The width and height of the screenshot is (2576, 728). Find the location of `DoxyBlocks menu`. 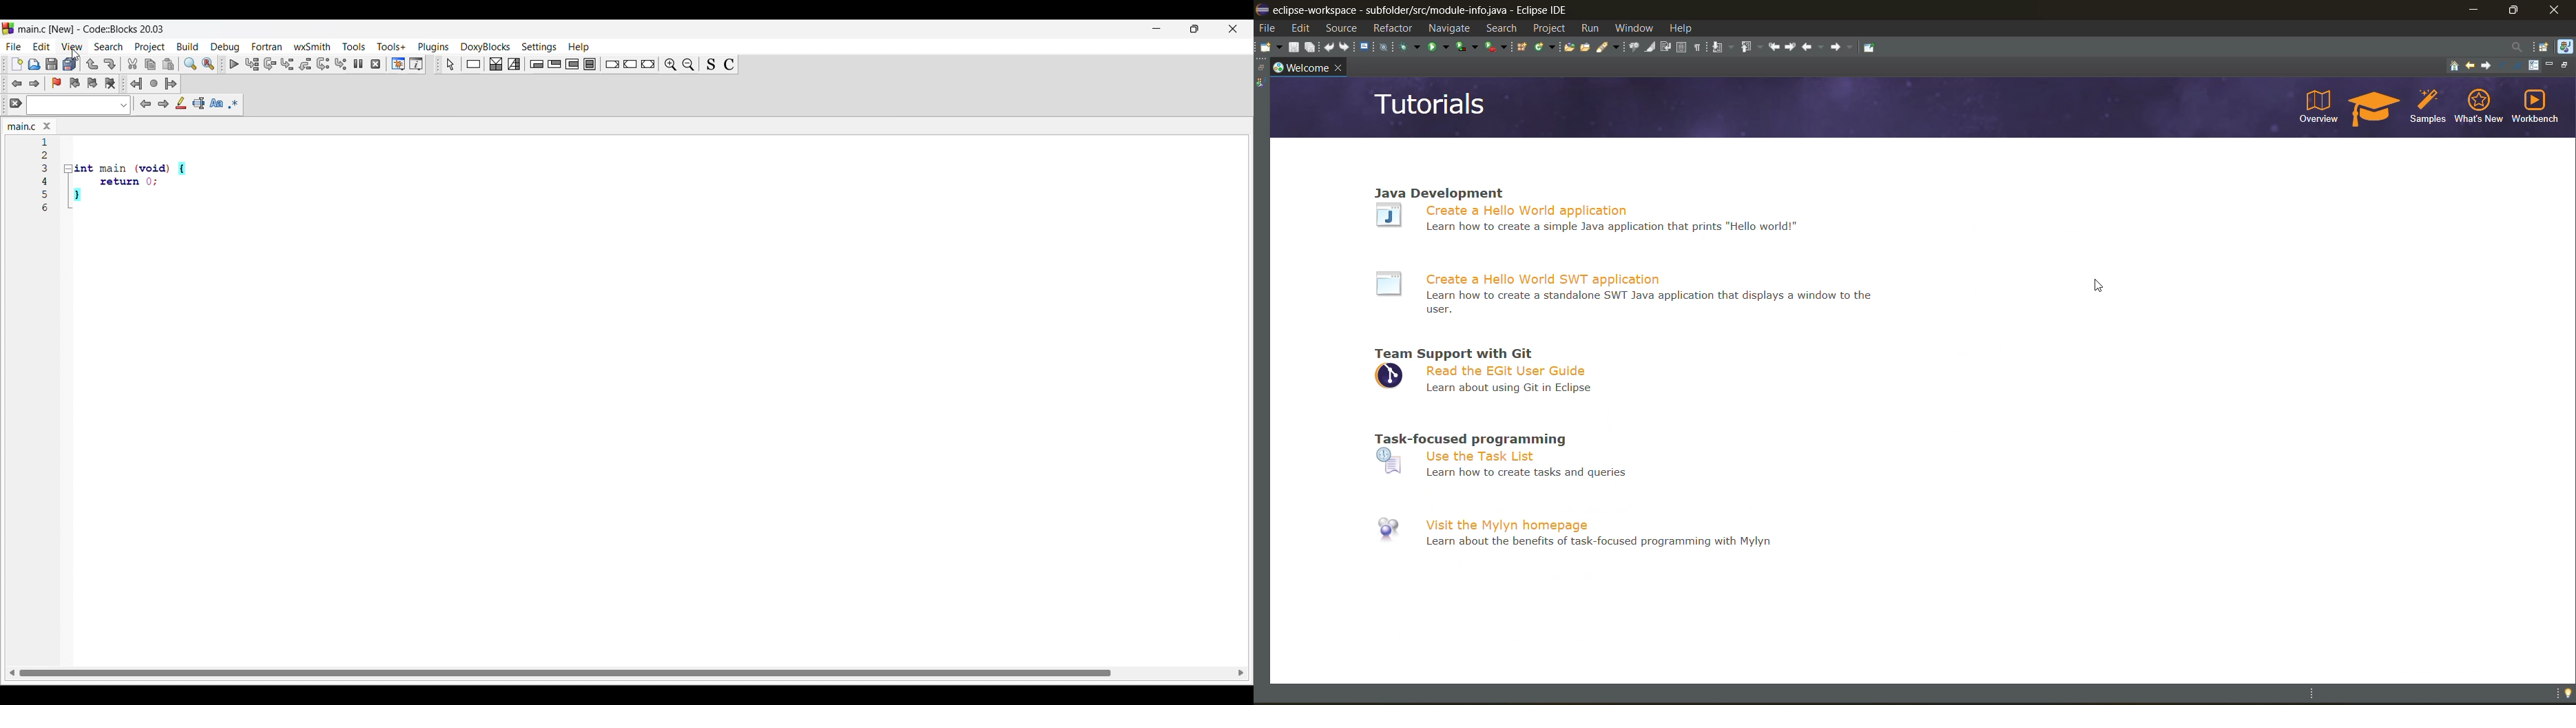

DoxyBlocks menu is located at coordinates (485, 47).